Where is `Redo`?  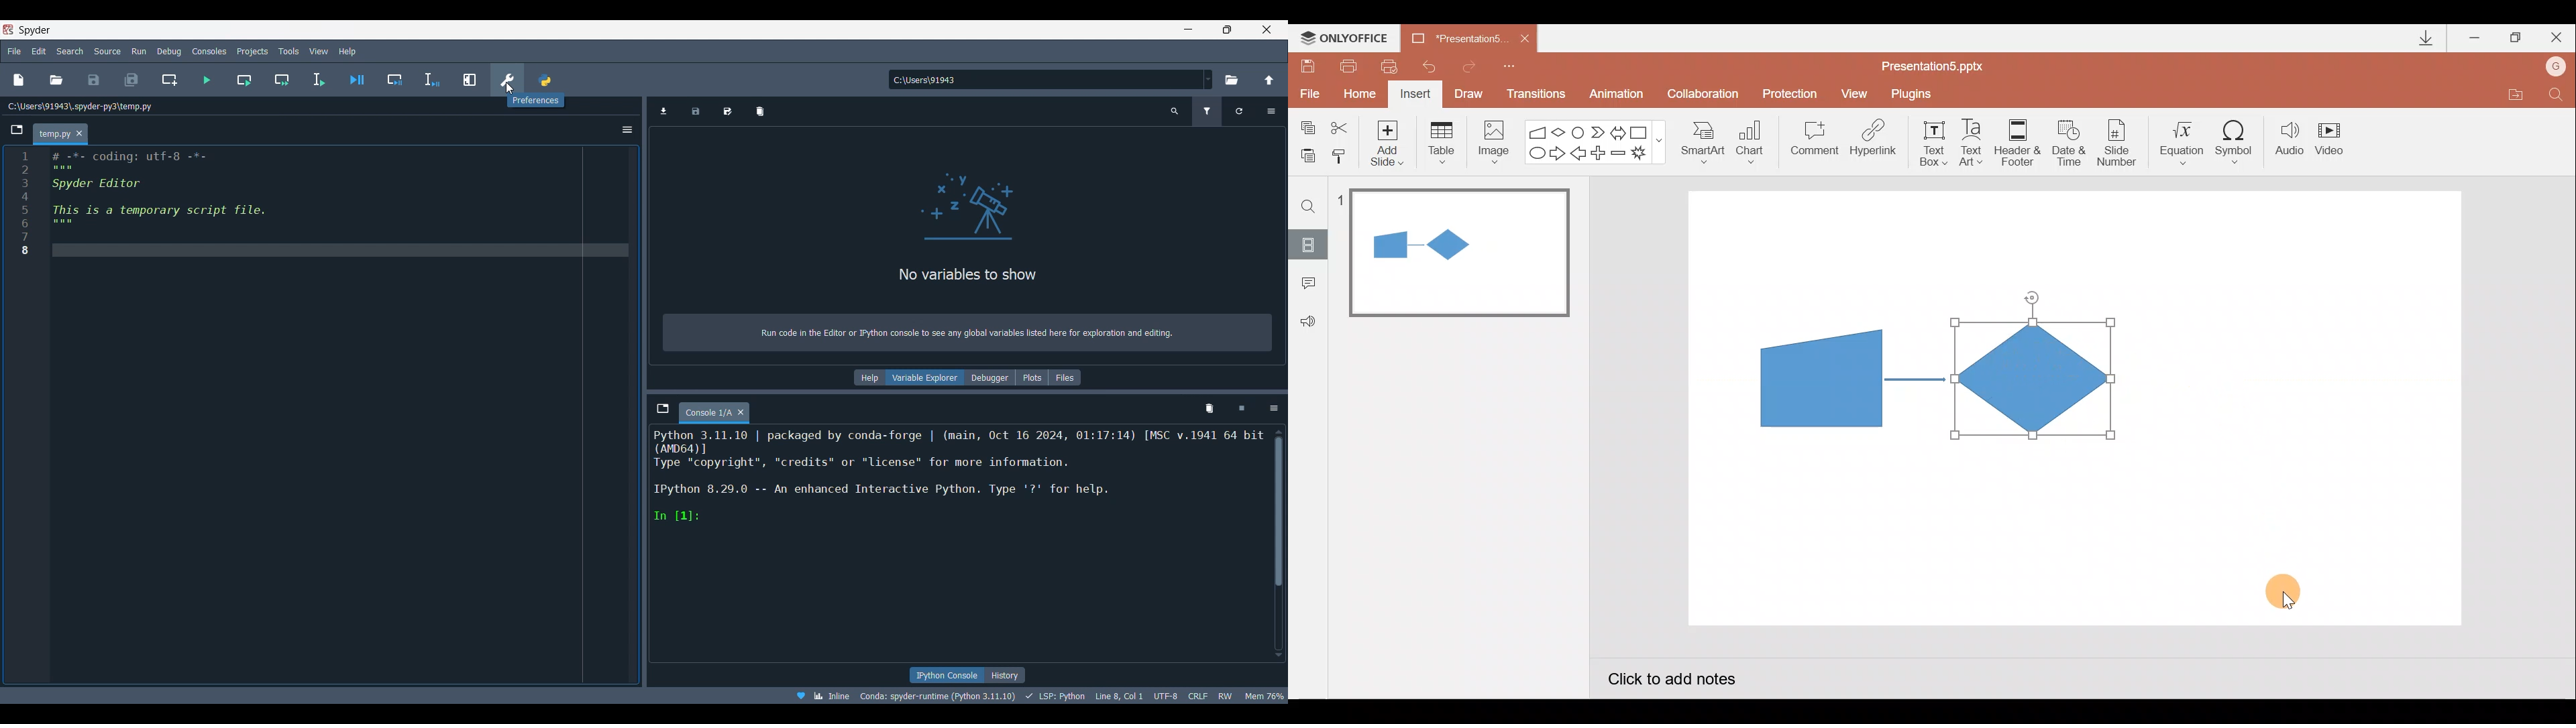
Redo is located at coordinates (1470, 64).